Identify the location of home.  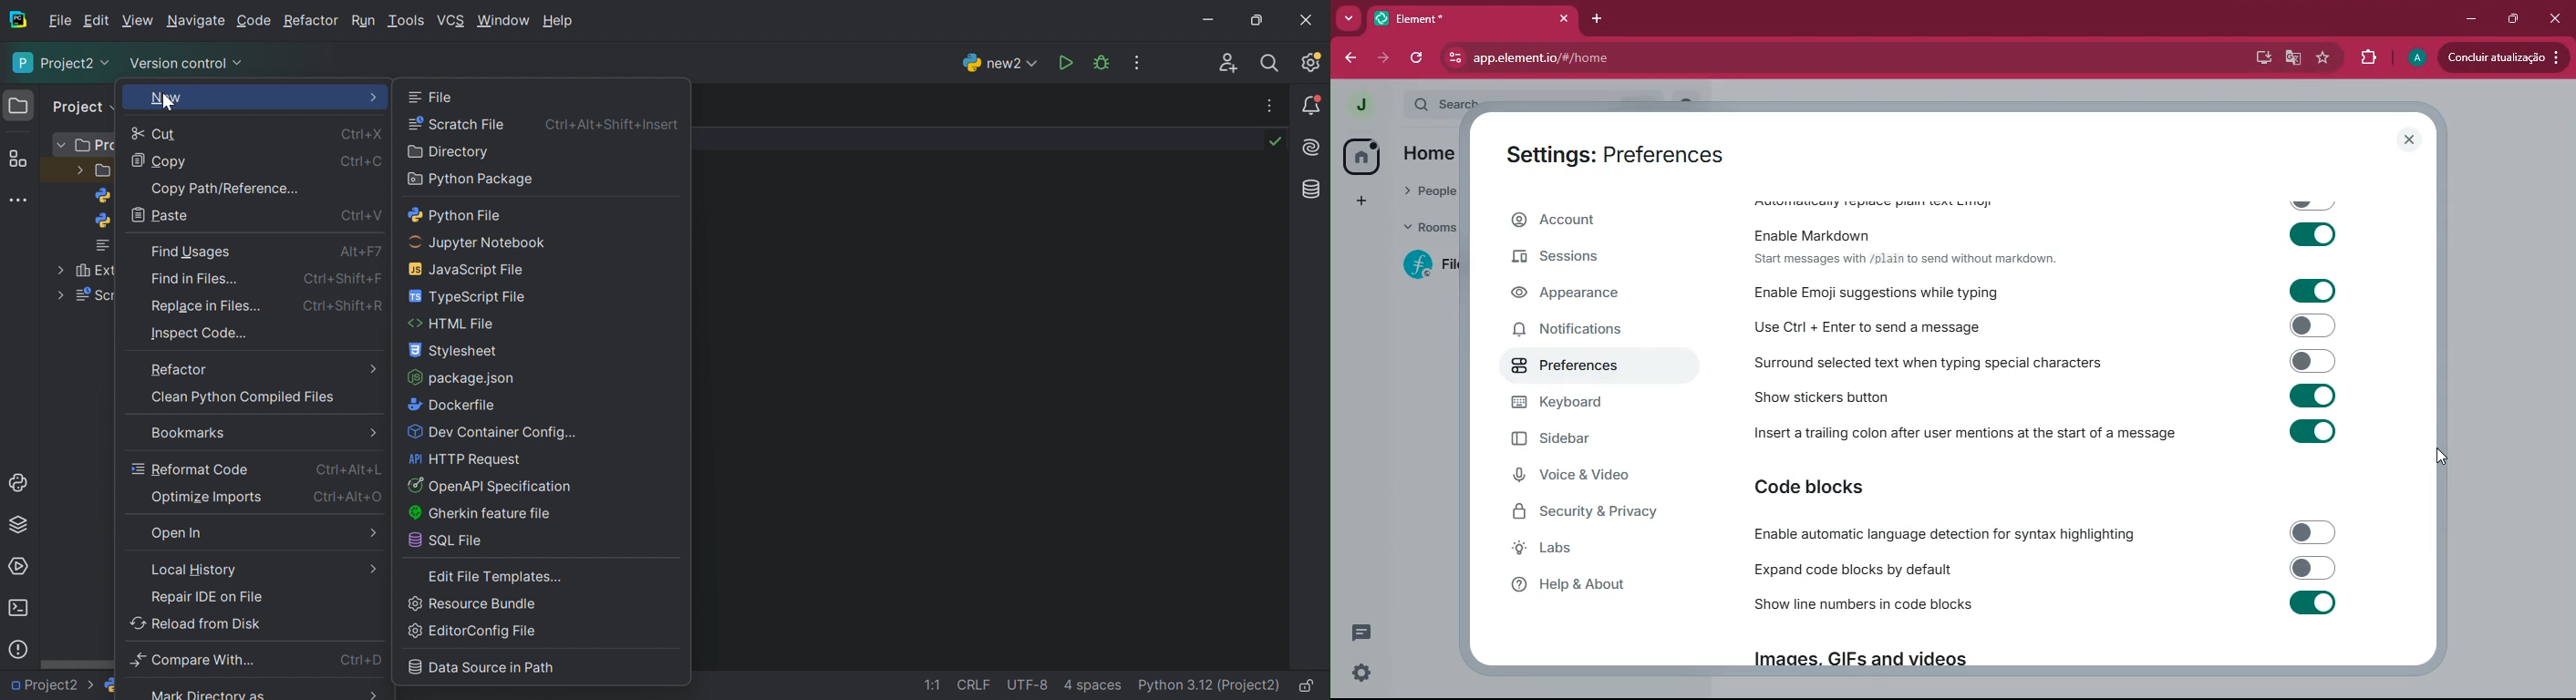
(1429, 155).